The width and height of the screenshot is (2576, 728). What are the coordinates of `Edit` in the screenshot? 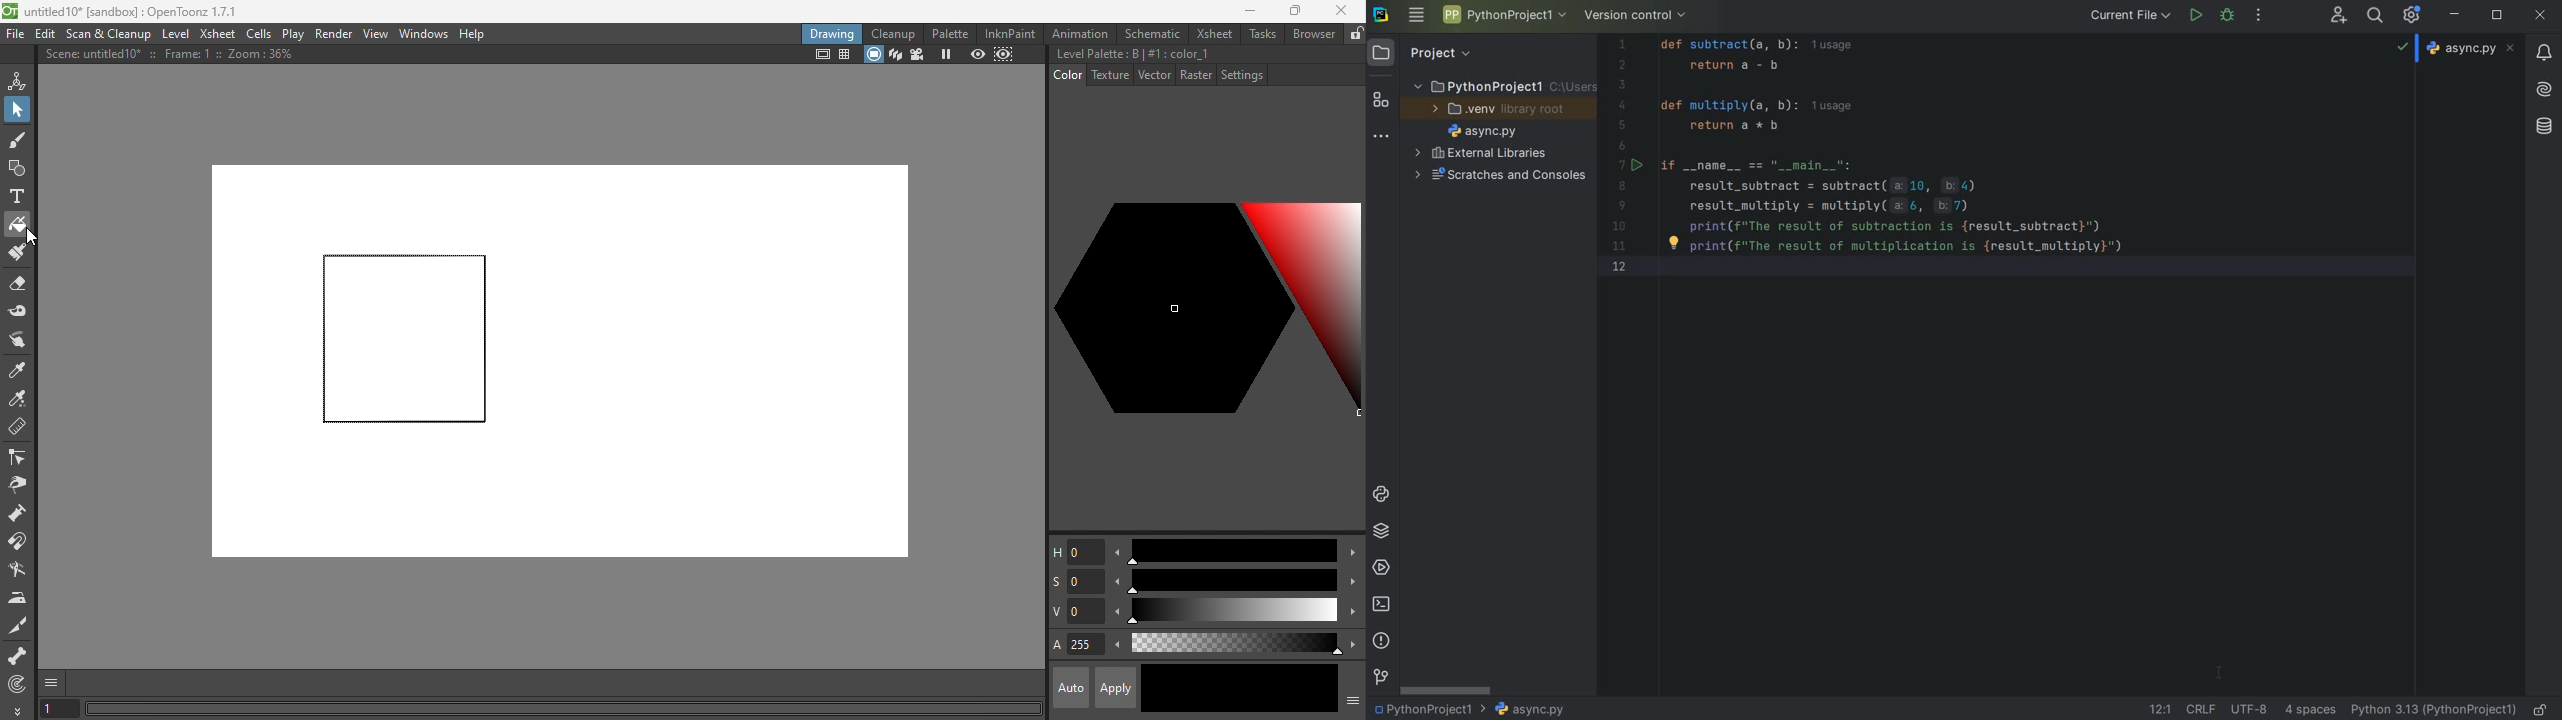 It's located at (43, 35).